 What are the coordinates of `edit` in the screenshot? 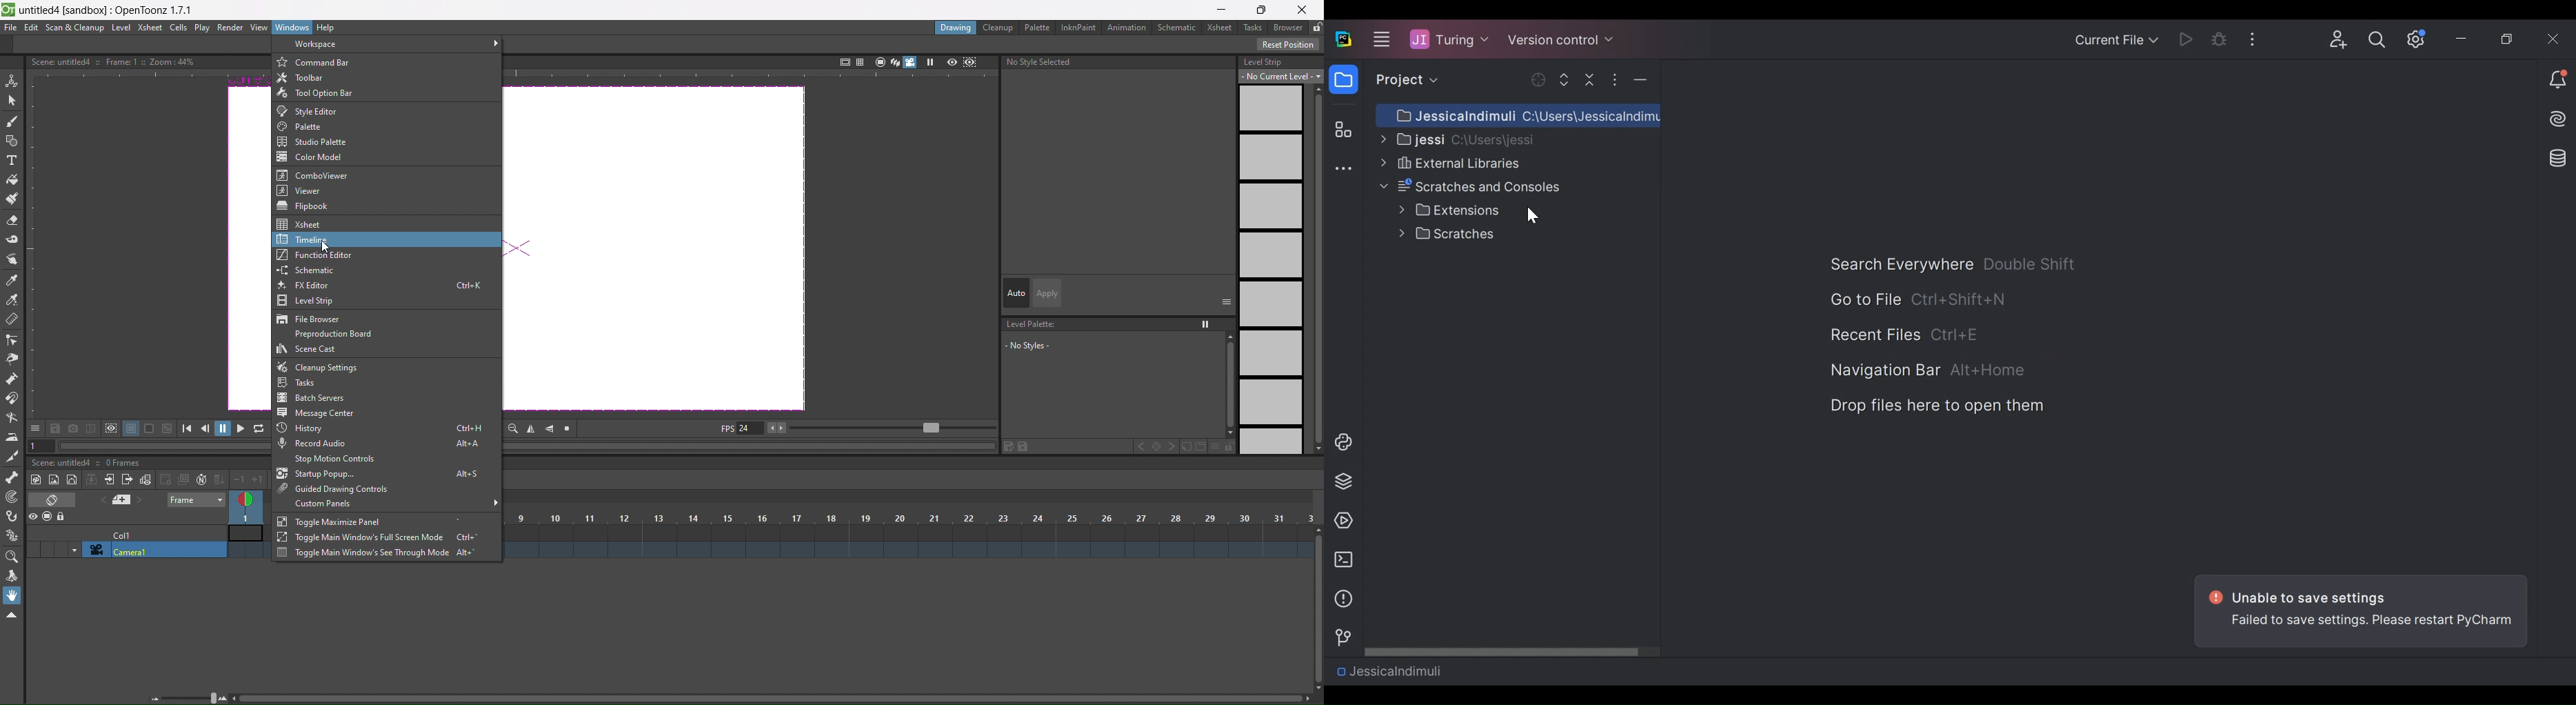 It's located at (31, 28).